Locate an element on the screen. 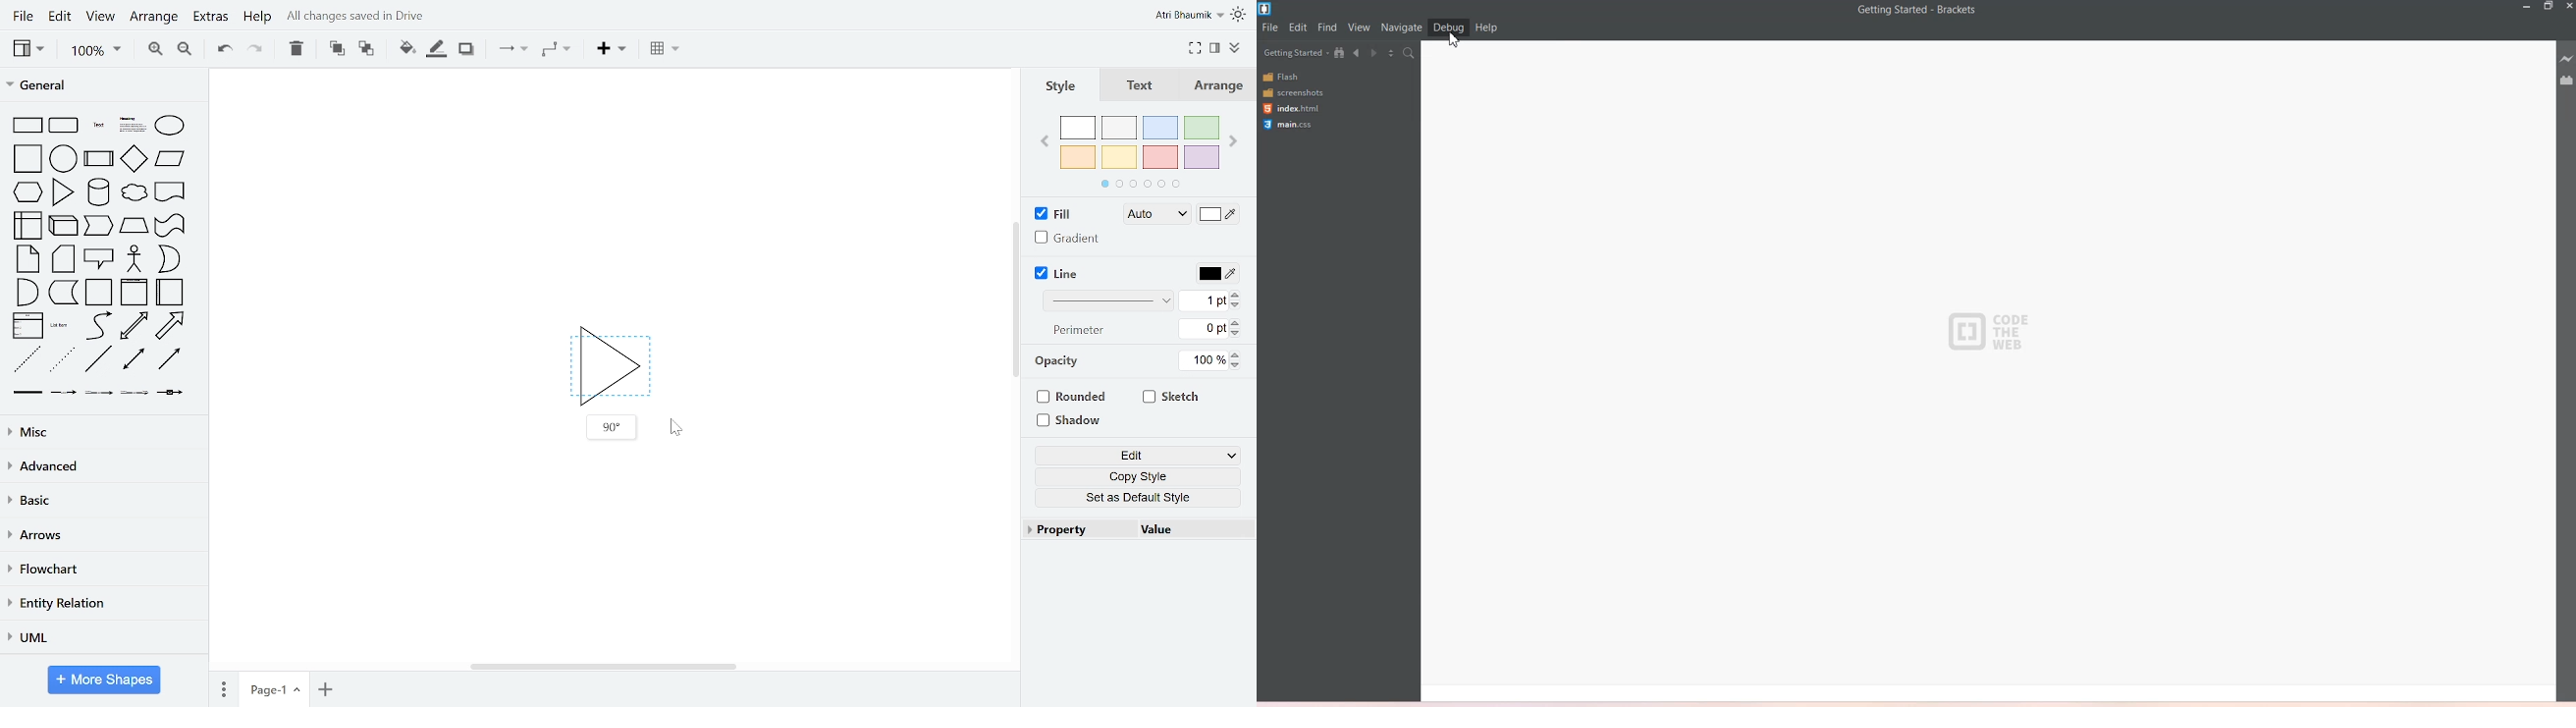 This screenshot has height=728, width=2576. bidirectional arrow is located at coordinates (133, 360).